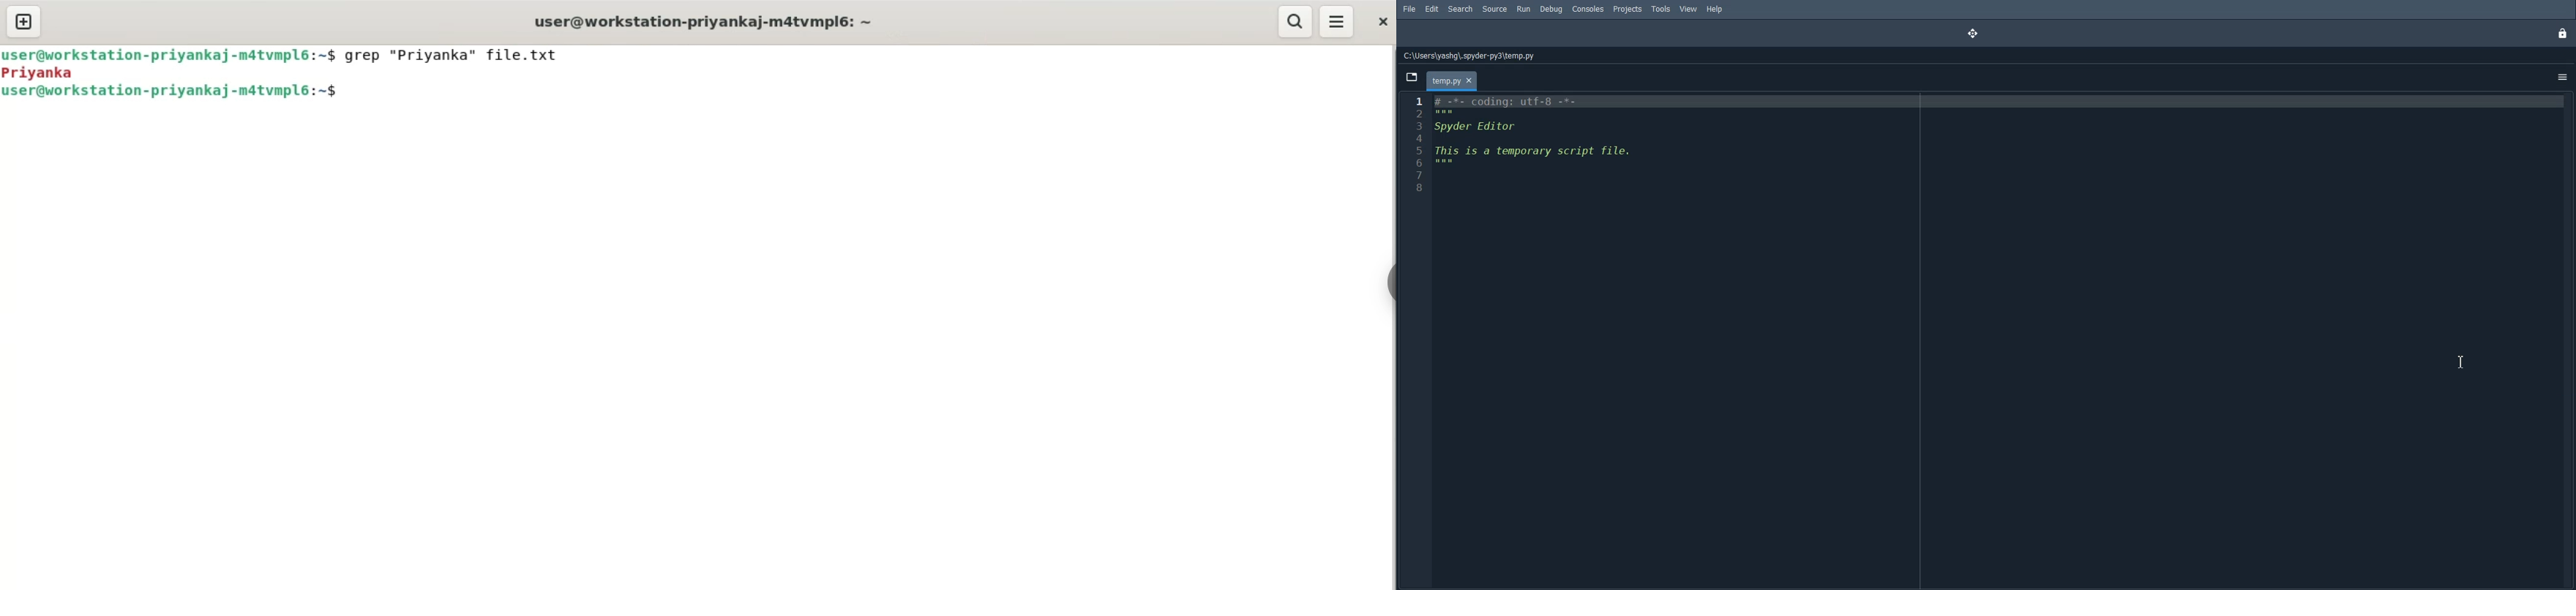 The image size is (2576, 616). I want to click on Edit, so click(1431, 9).